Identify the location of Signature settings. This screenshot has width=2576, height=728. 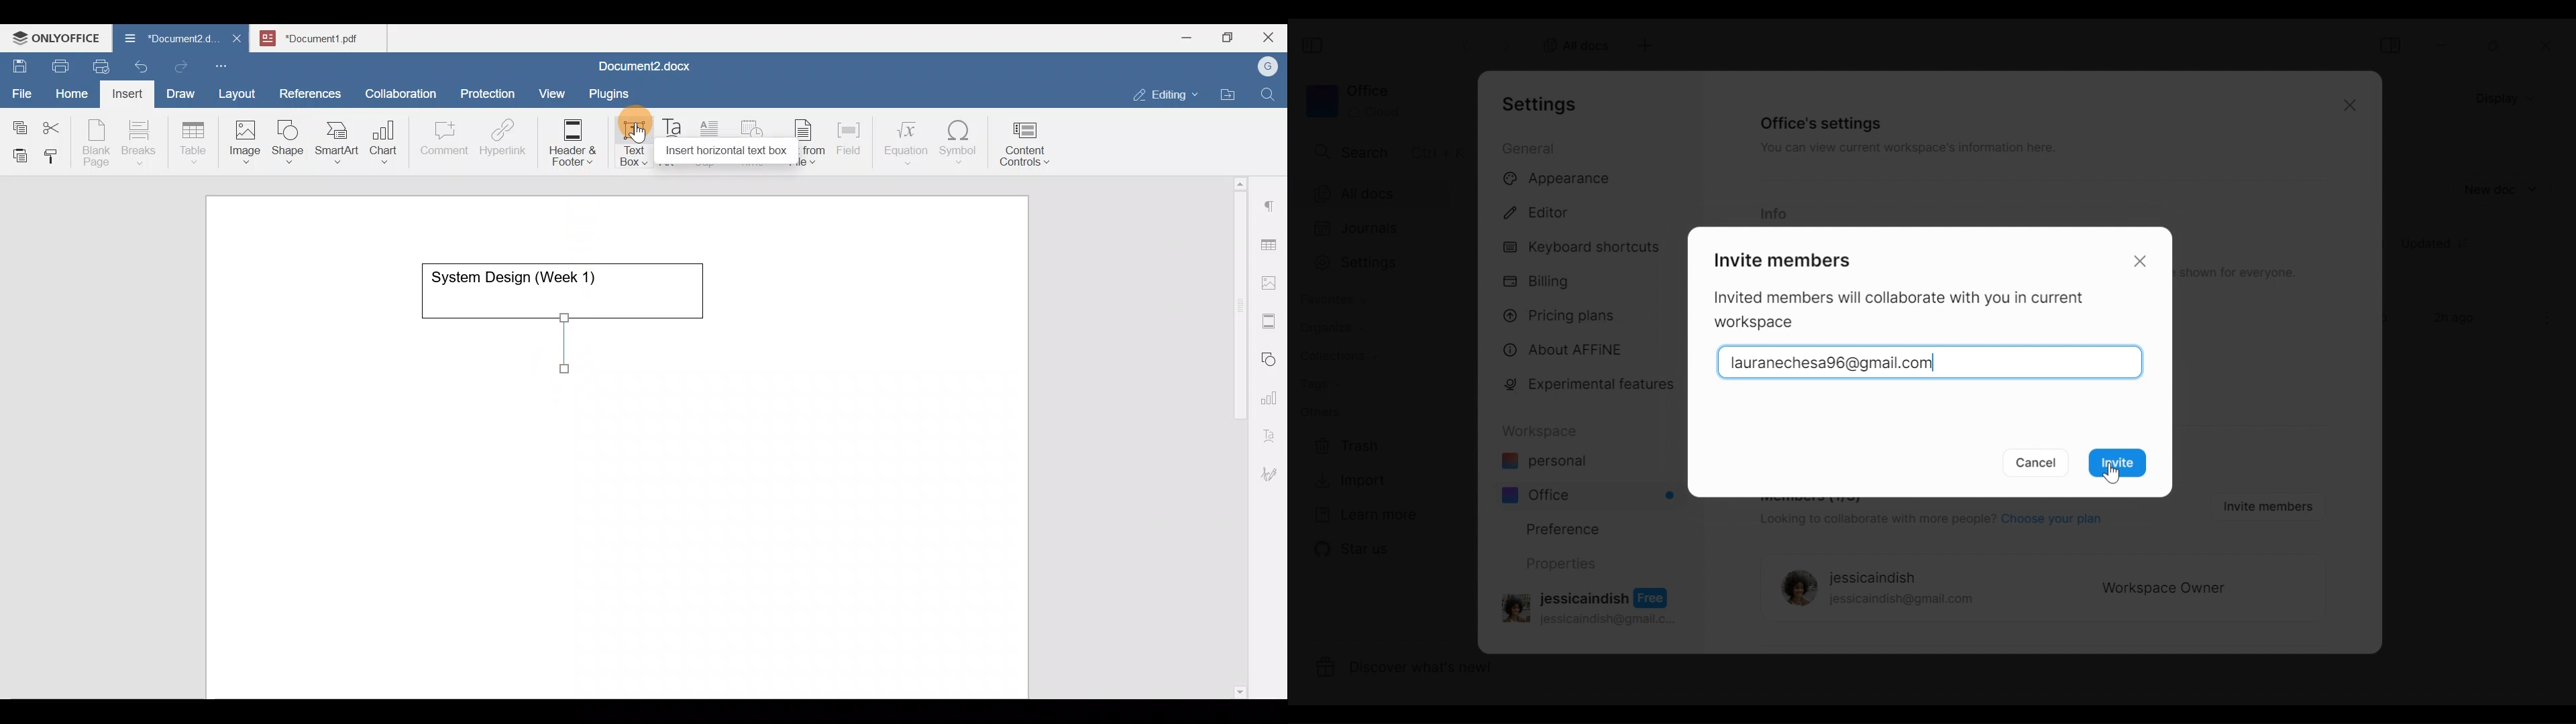
(1273, 469).